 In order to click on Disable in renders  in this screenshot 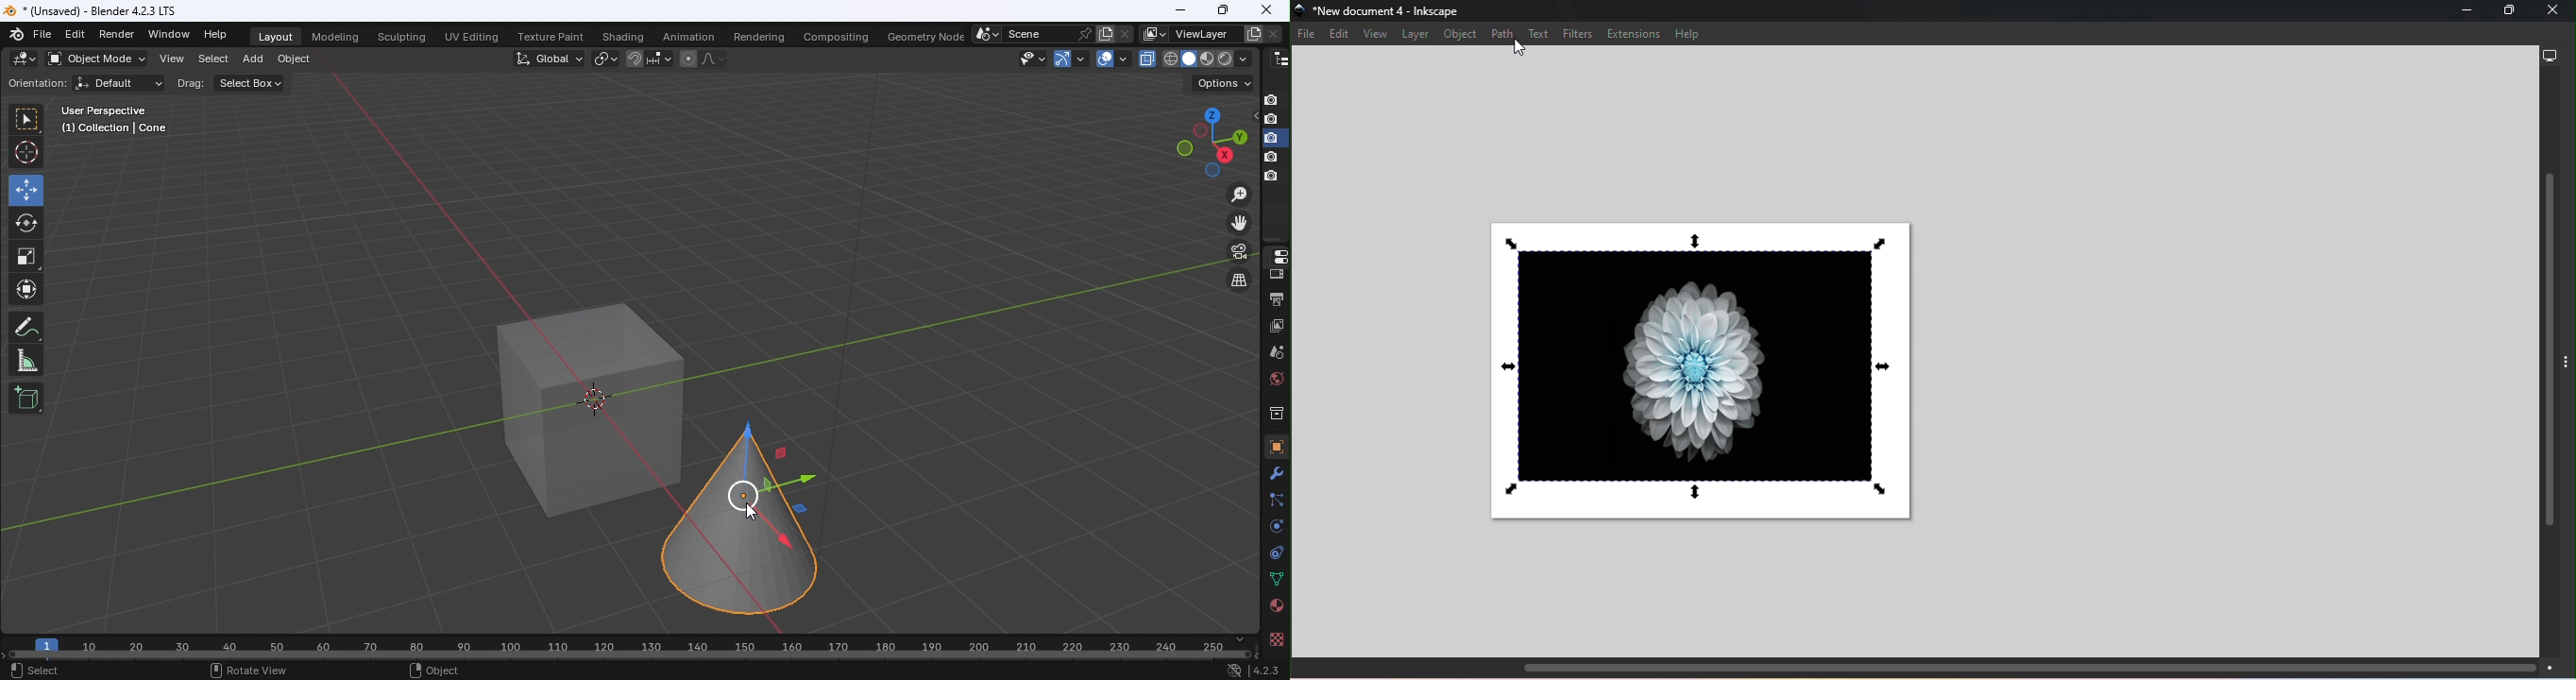, I will do `click(1271, 99)`.